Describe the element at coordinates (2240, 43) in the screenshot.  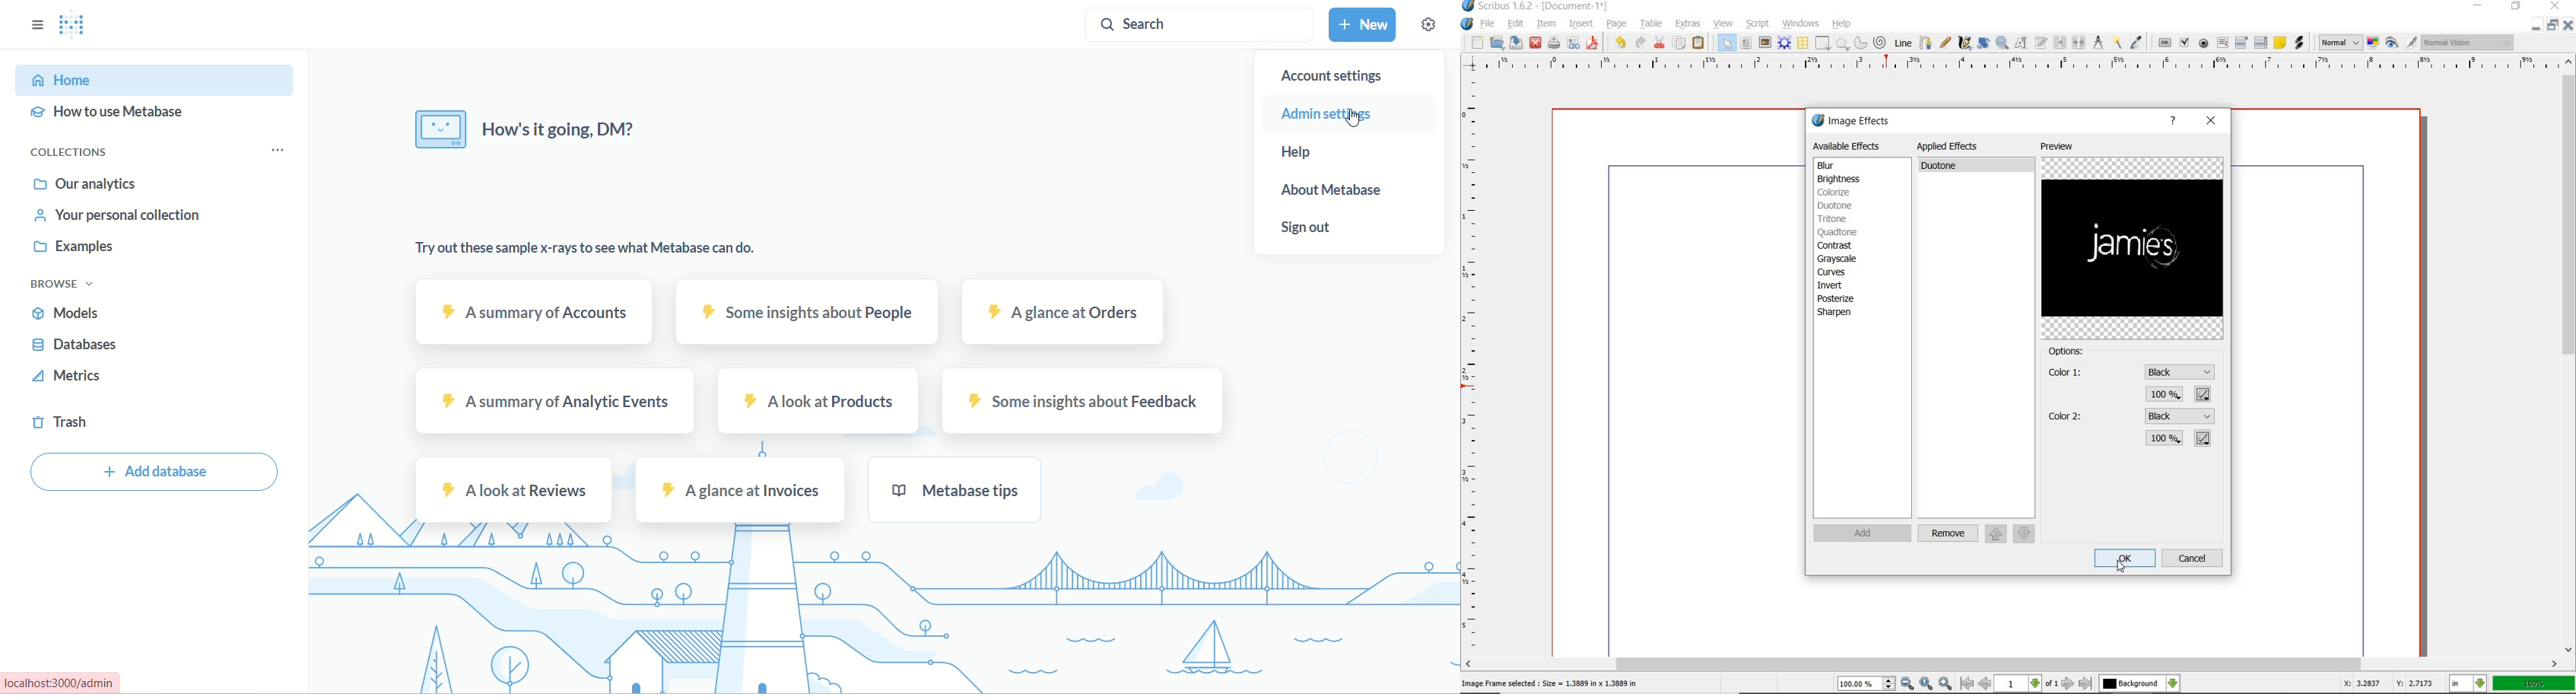
I see `pdf combo box` at that location.